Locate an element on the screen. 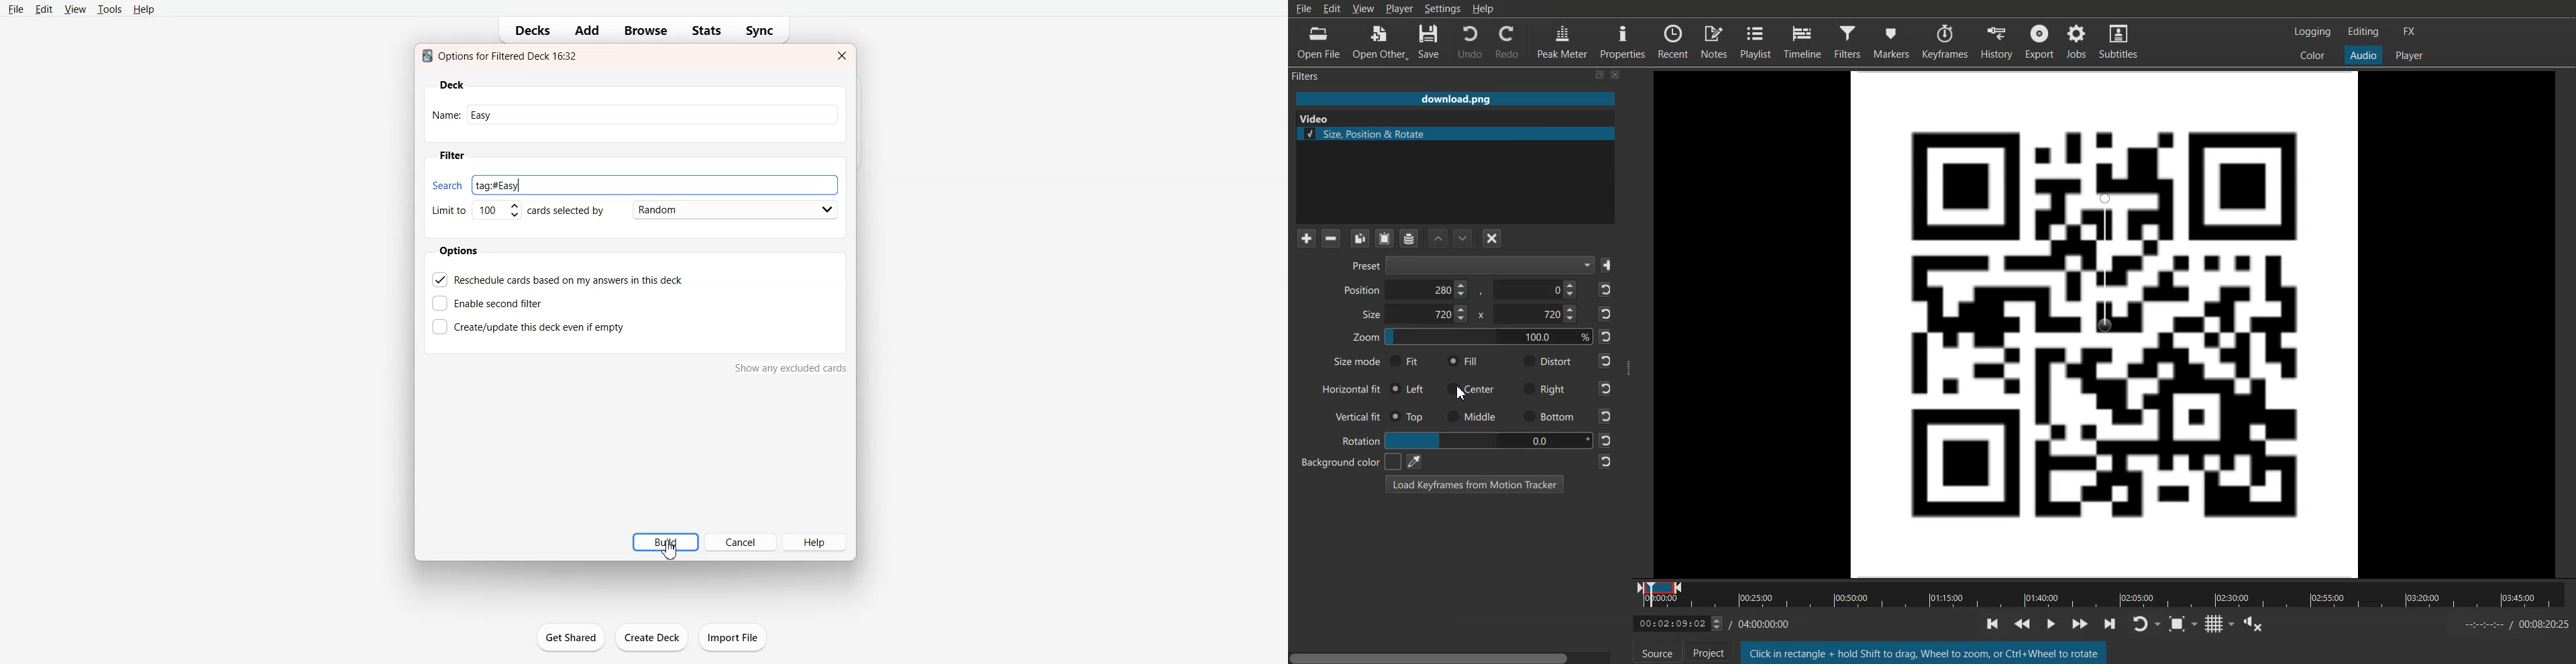 Image resolution: width=2576 pixels, height=672 pixels. Card Selected by Random is located at coordinates (684, 209).